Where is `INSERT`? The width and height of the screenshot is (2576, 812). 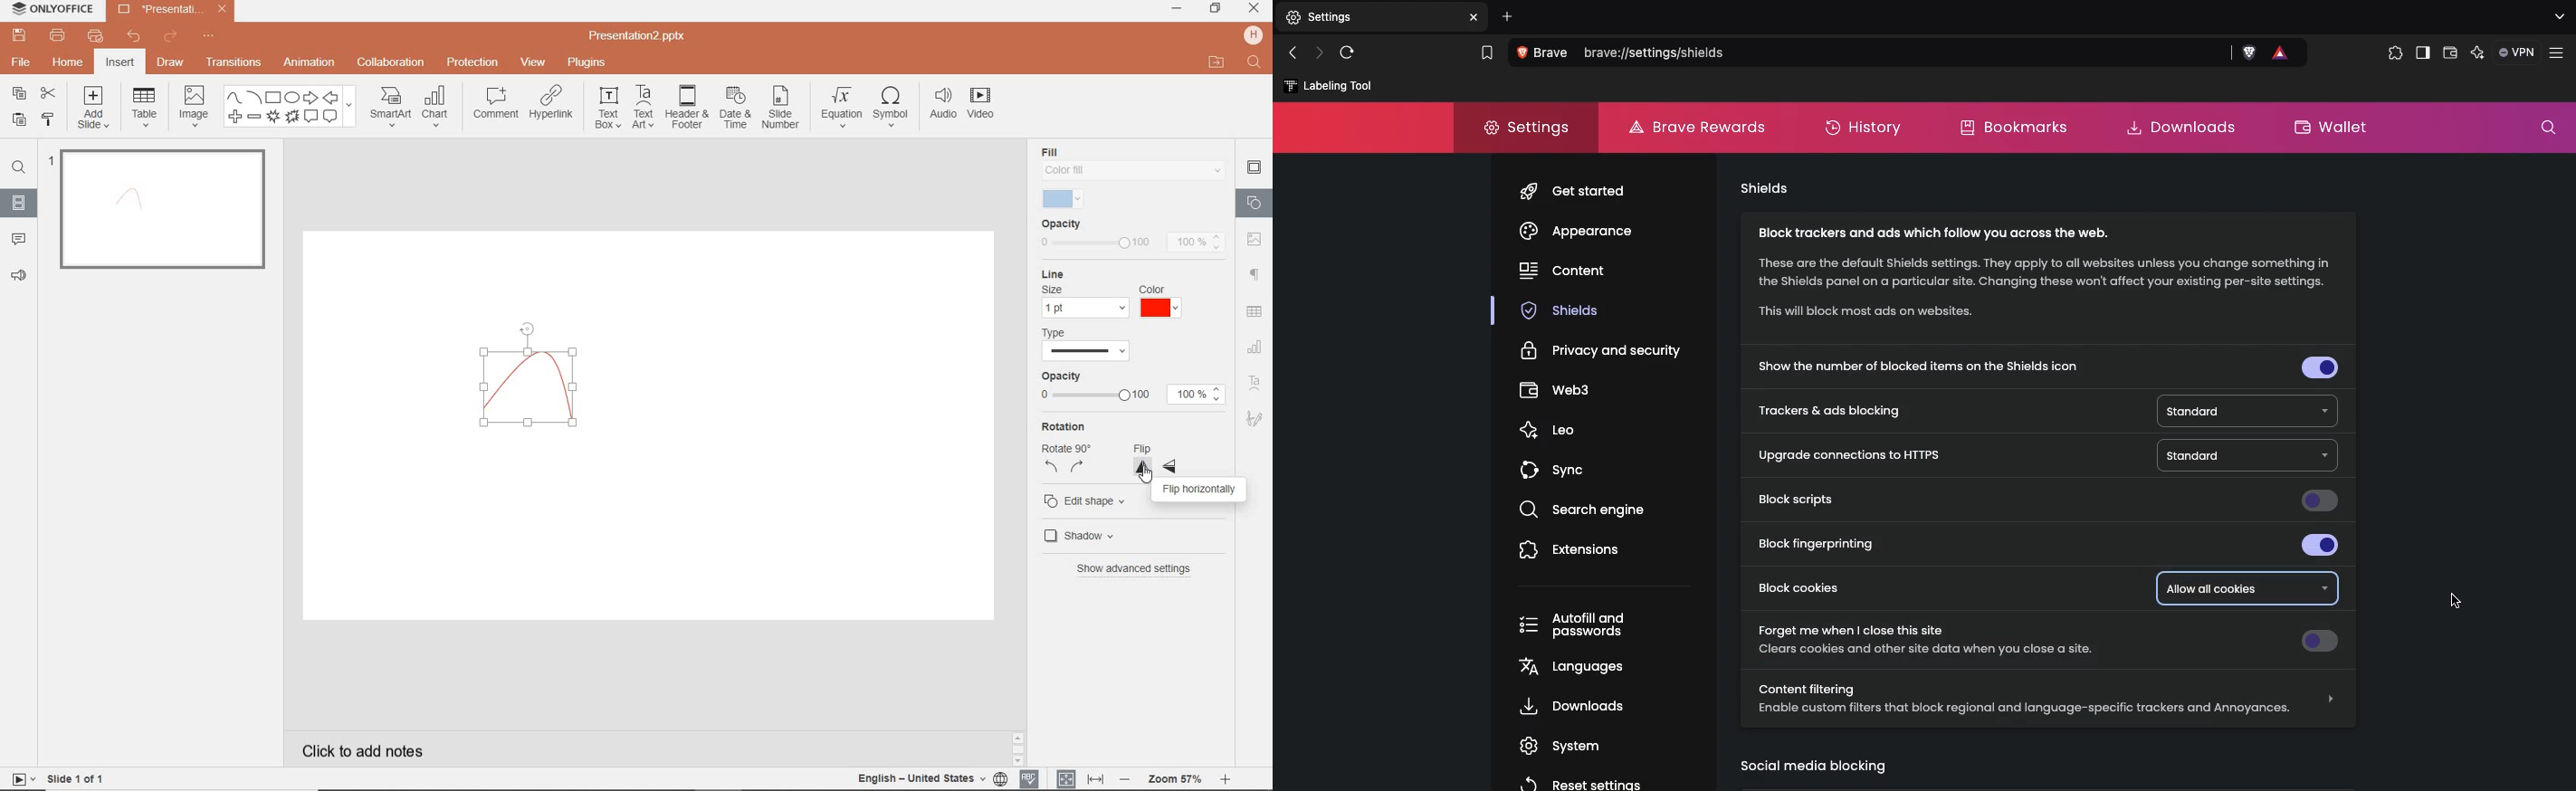 INSERT is located at coordinates (120, 63).